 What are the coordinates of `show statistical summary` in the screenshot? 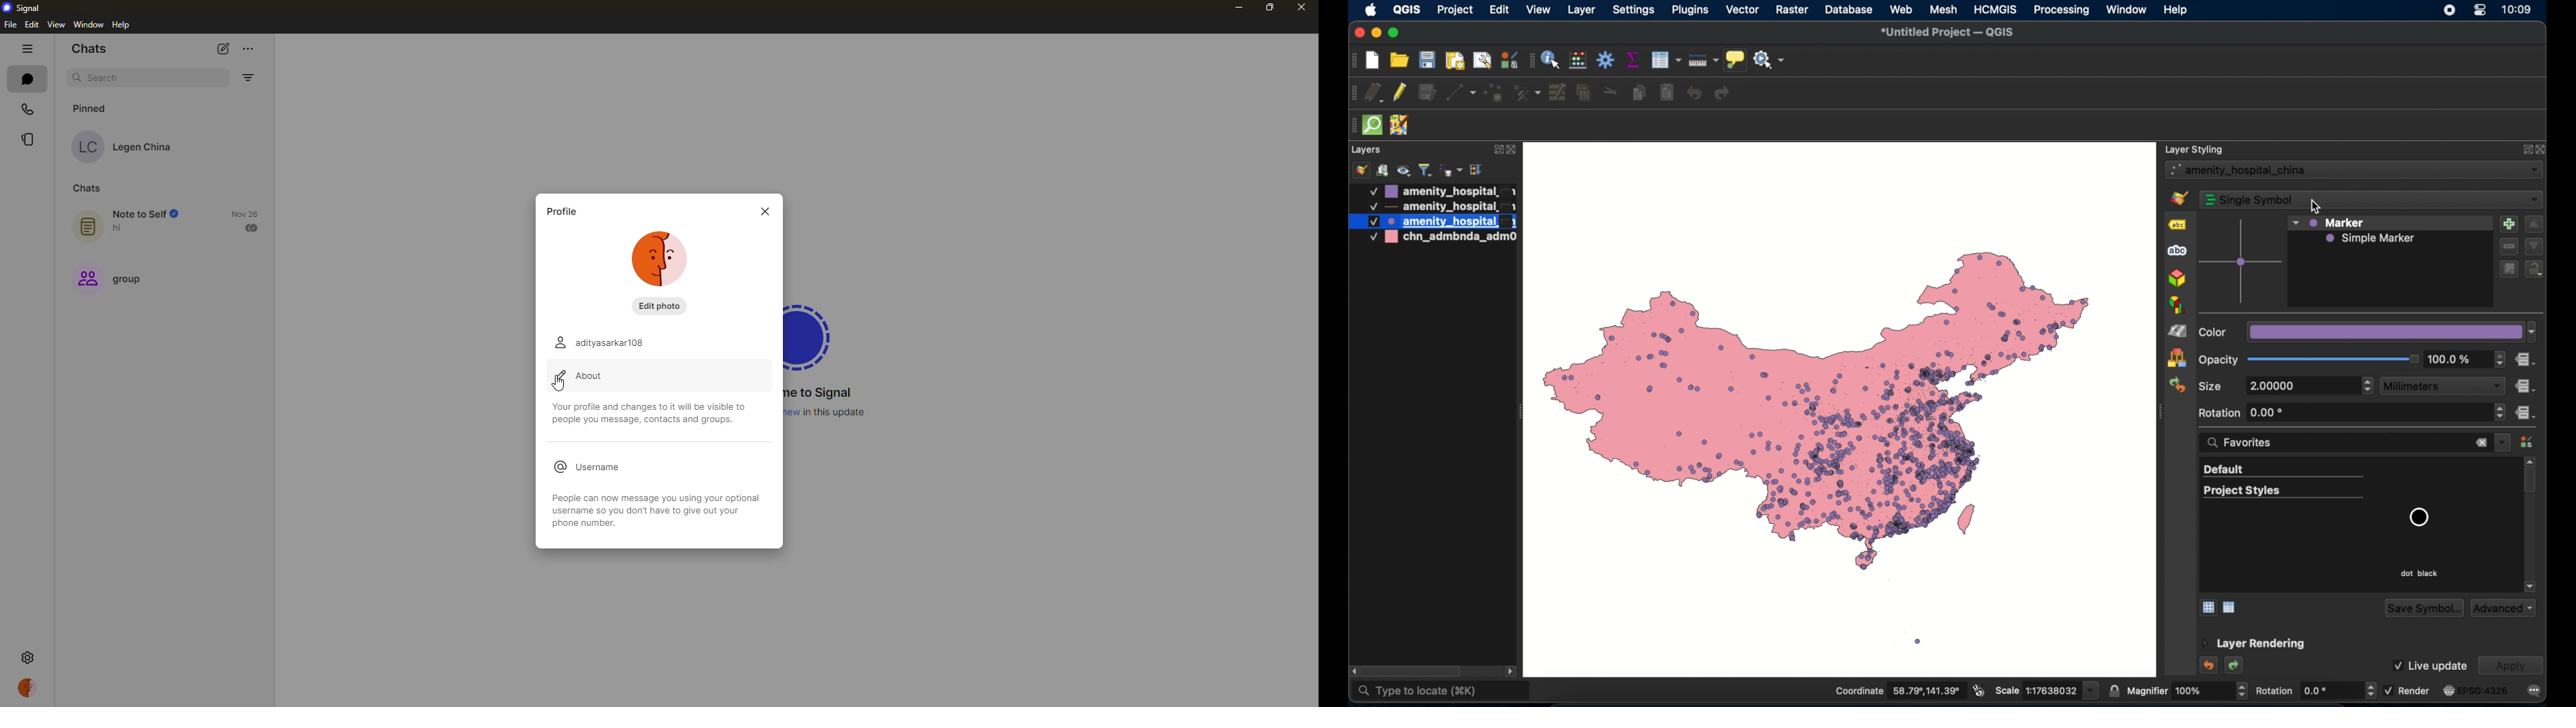 It's located at (1634, 60).